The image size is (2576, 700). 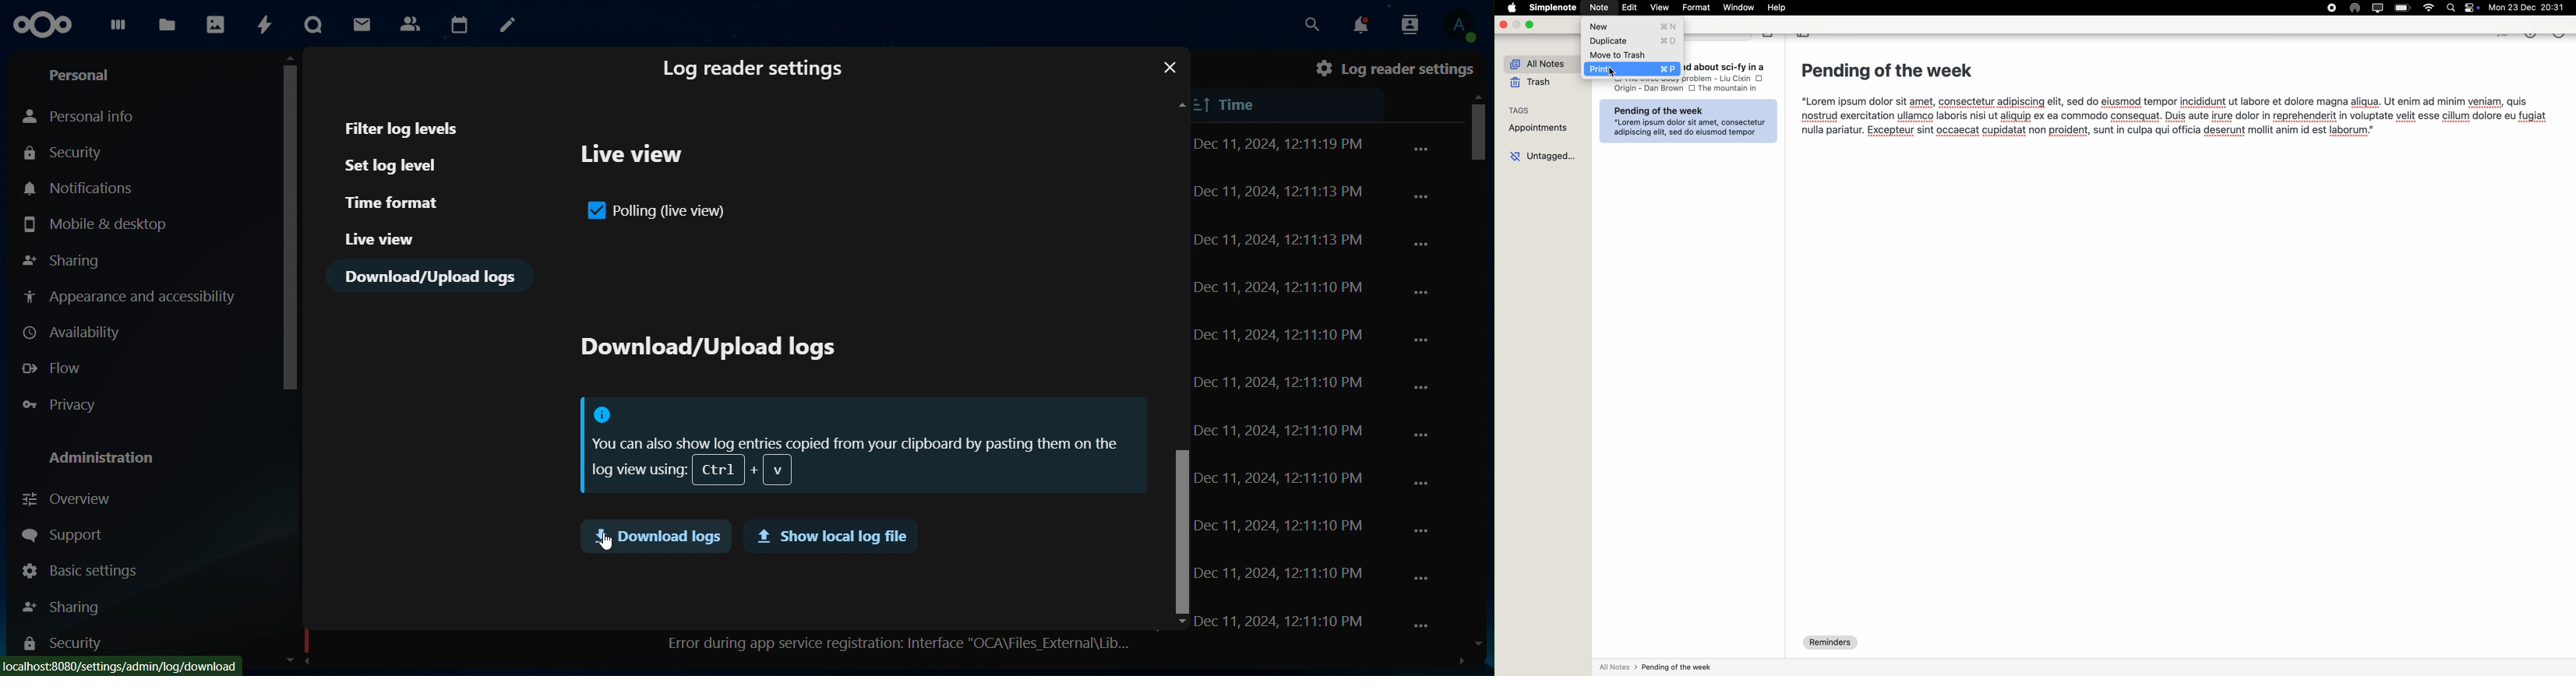 I want to click on web address, so click(x=122, y=665).